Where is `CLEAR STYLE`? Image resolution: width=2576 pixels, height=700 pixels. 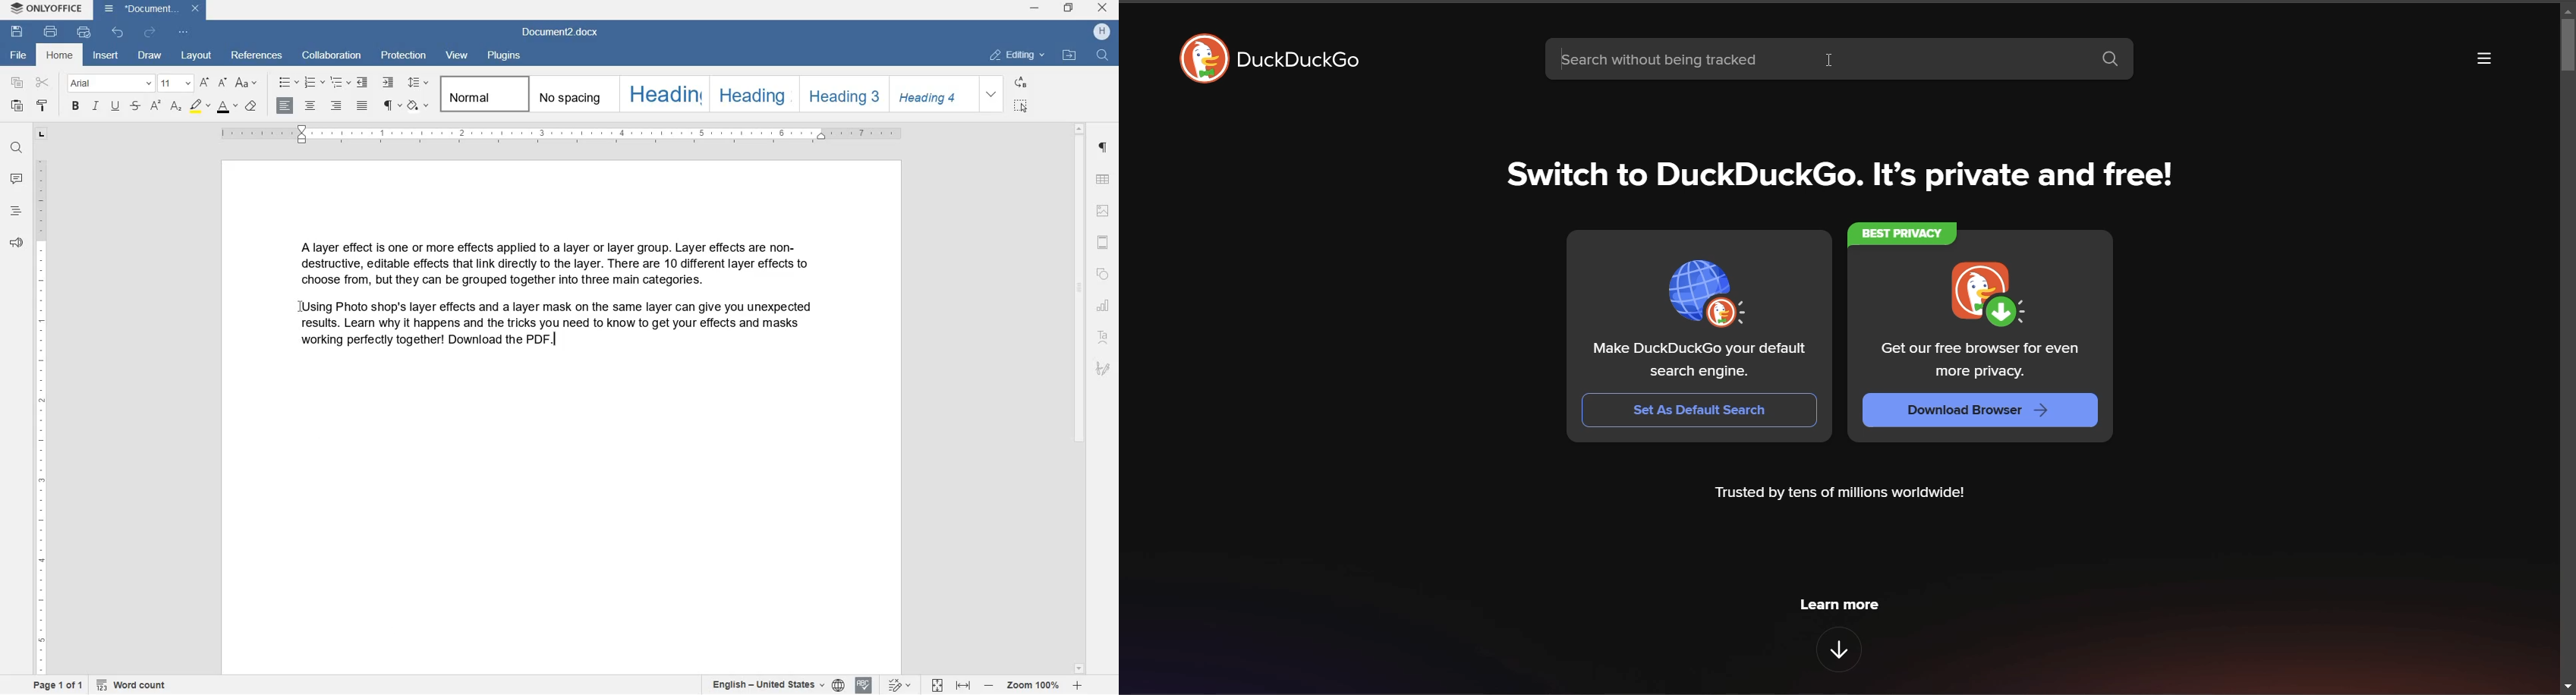
CLEAR STYLE is located at coordinates (254, 107).